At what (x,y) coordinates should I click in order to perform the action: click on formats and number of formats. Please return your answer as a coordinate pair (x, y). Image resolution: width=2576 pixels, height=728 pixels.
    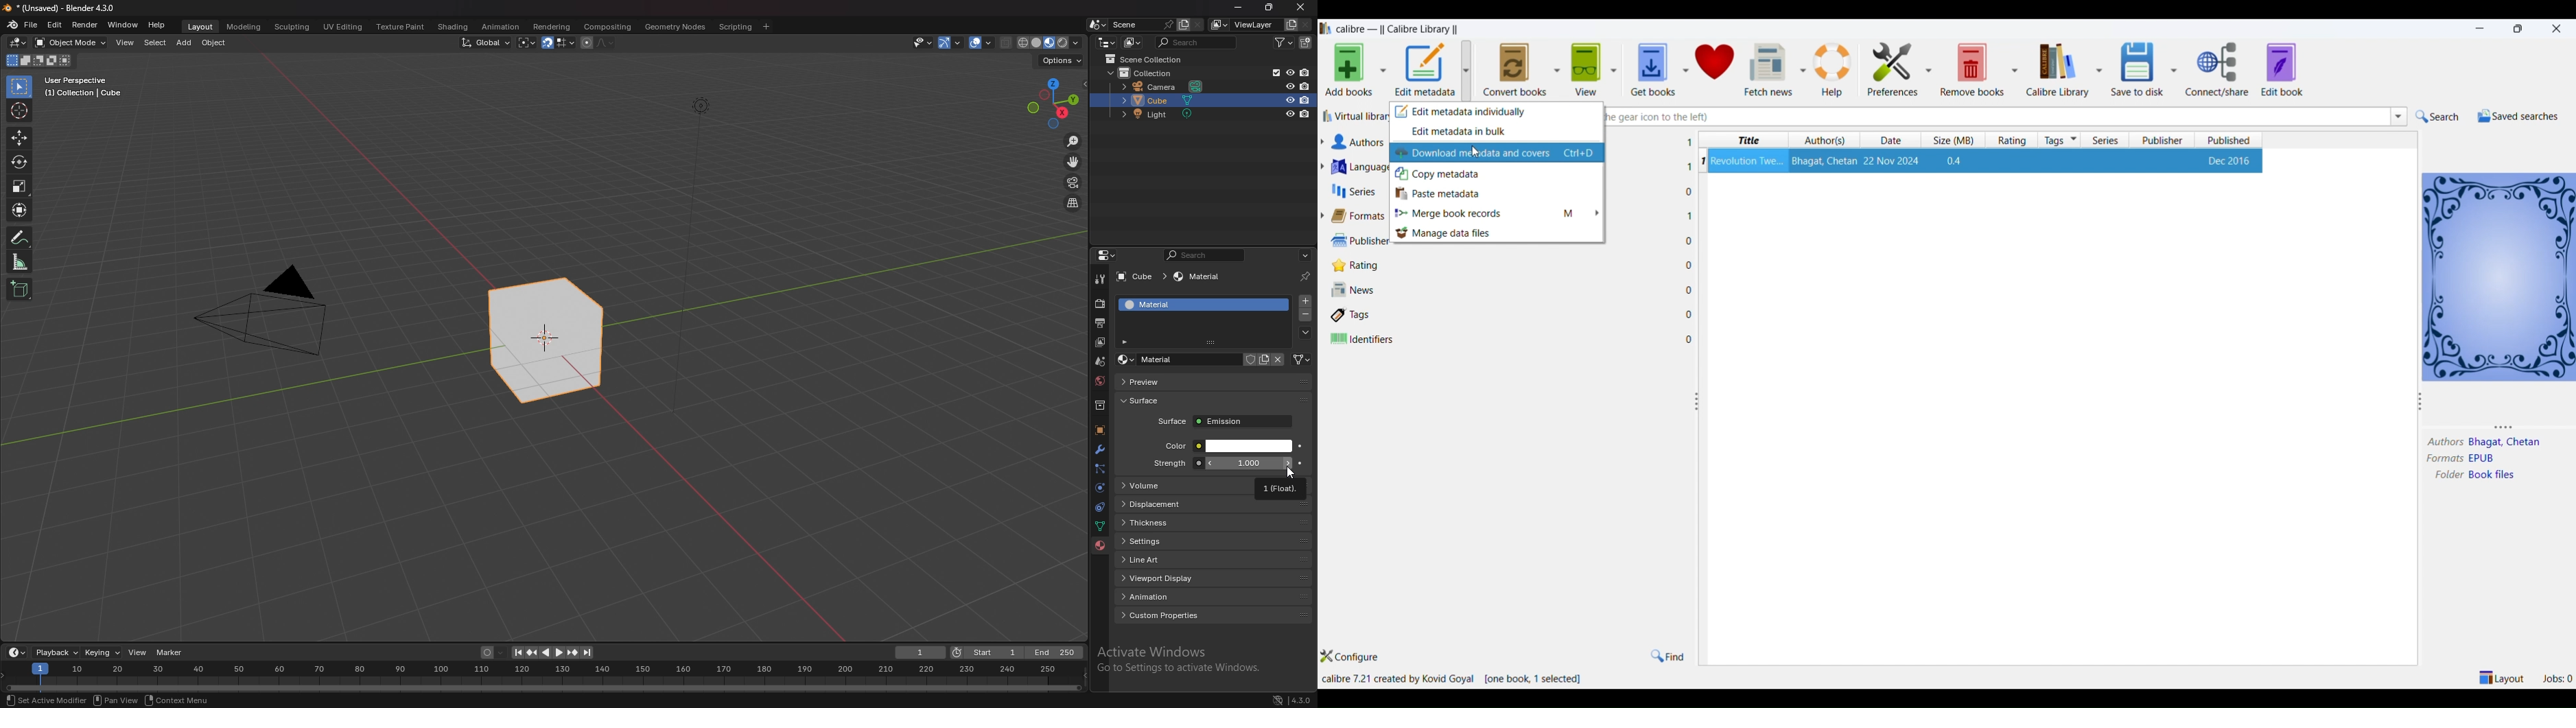
    Looking at the image, I should click on (1362, 217).